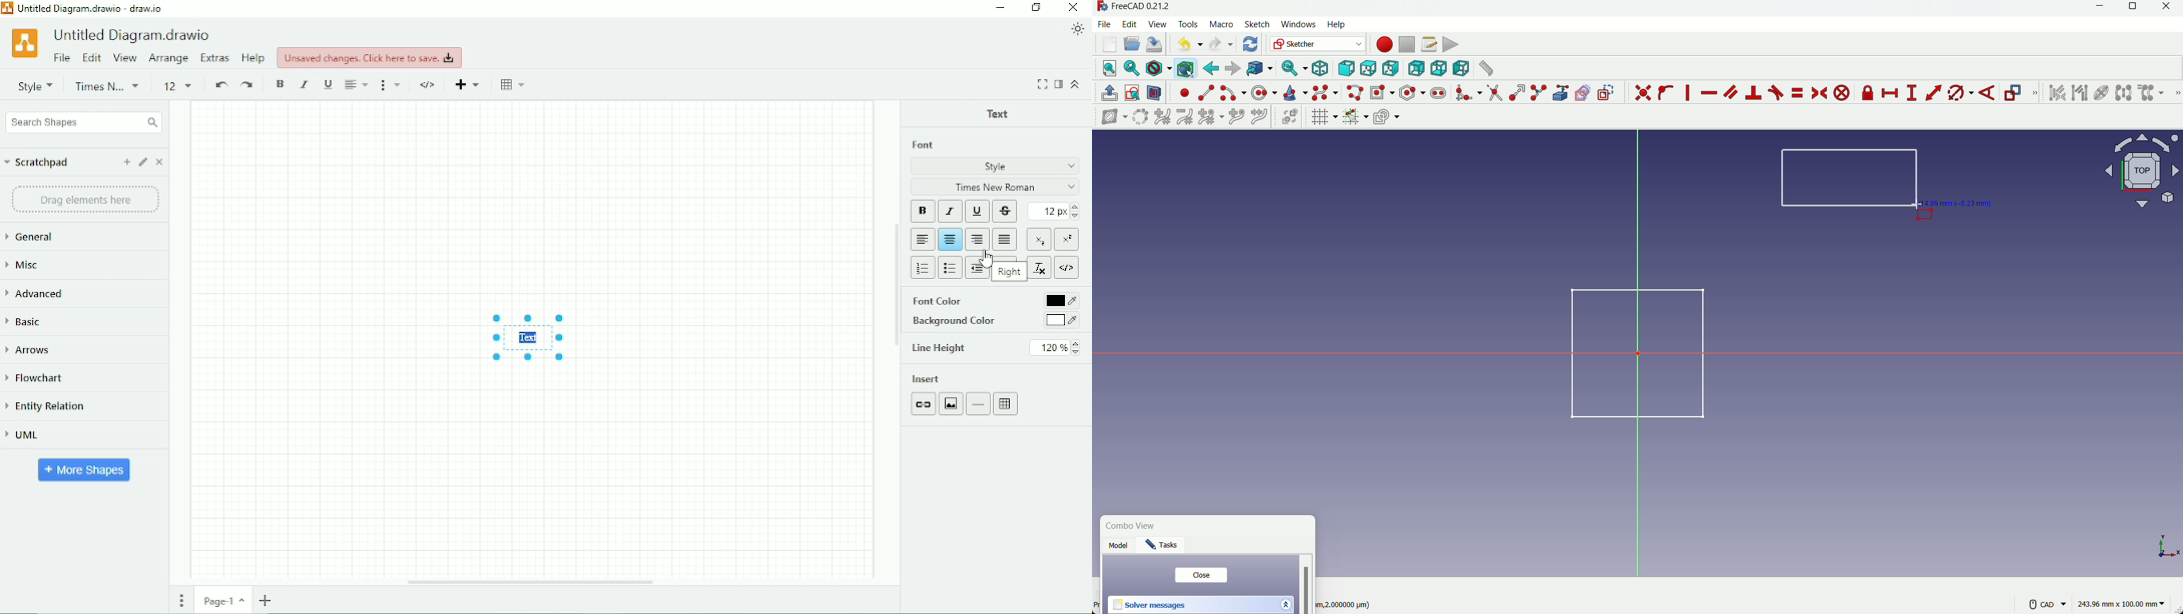 This screenshot has width=2184, height=616. What do you see at coordinates (25, 43) in the screenshot?
I see `Logo` at bounding box center [25, 43].